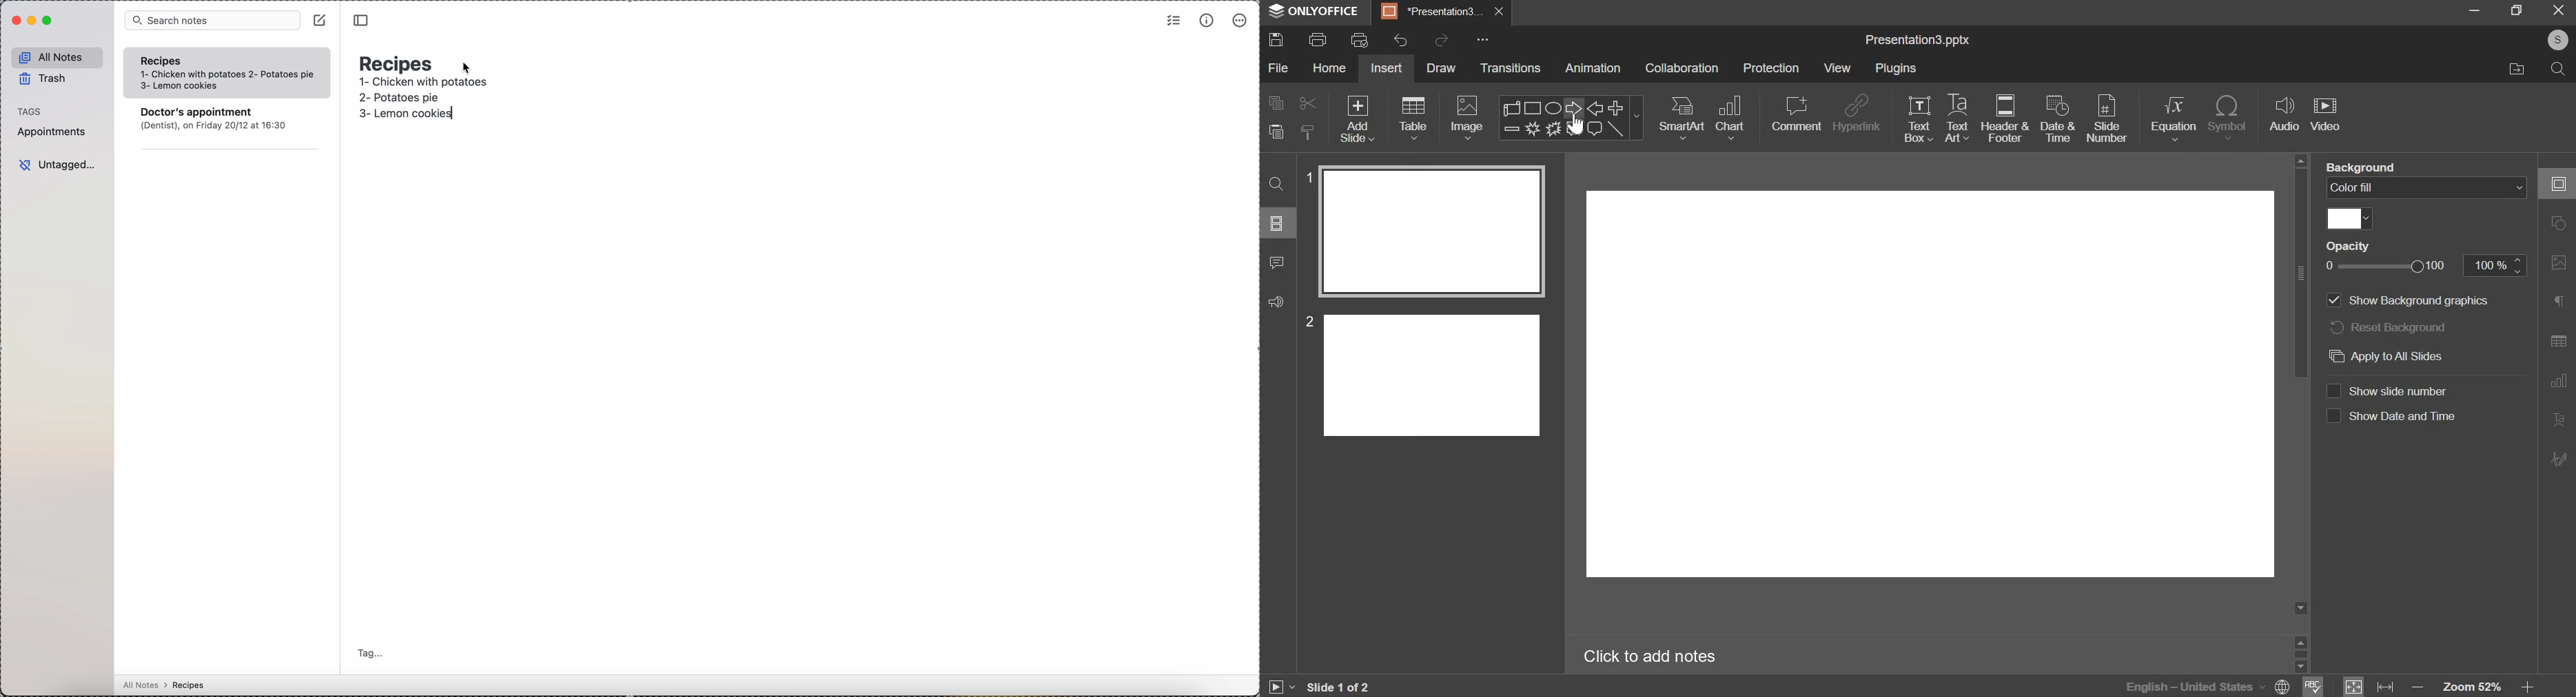 The height and width of the screenshot is (700, 2576). What do you see at coordinates (1280, 687) in the screenshot?
I see `play` at bounding box center [1280, 687].